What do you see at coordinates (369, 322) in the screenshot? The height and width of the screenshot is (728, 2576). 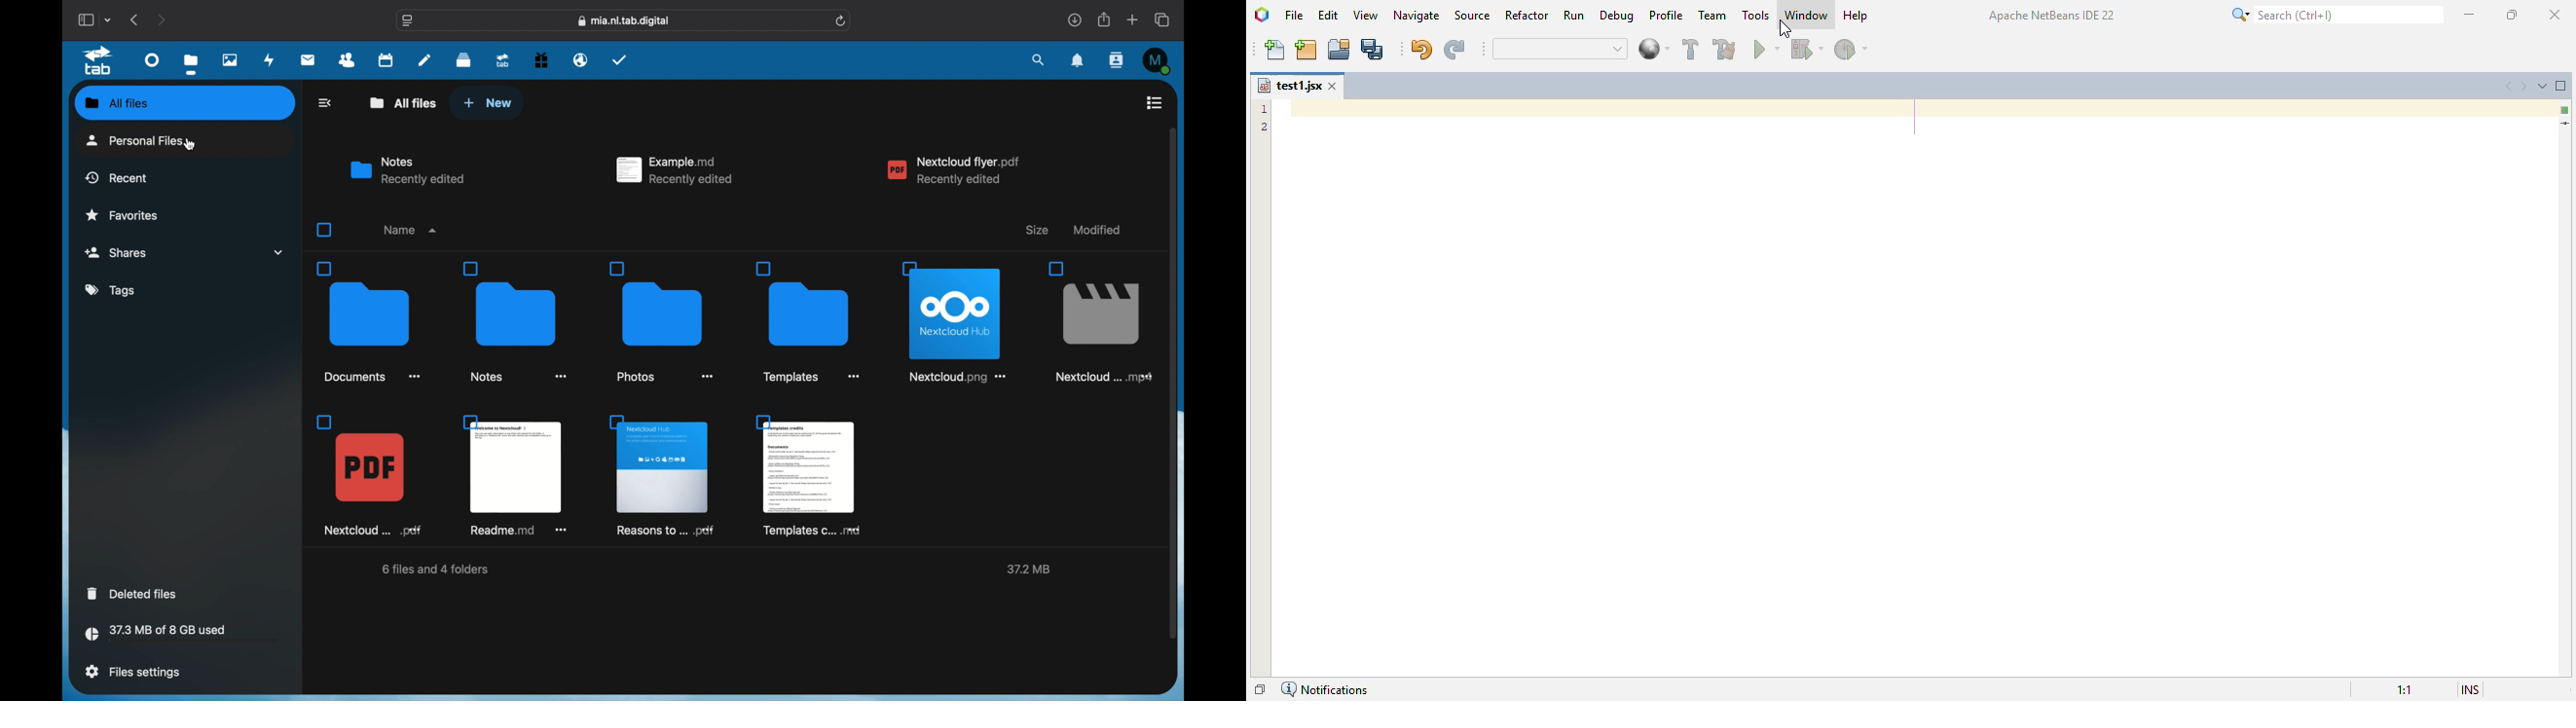 I see `folder` at bounding box center [369, 322].